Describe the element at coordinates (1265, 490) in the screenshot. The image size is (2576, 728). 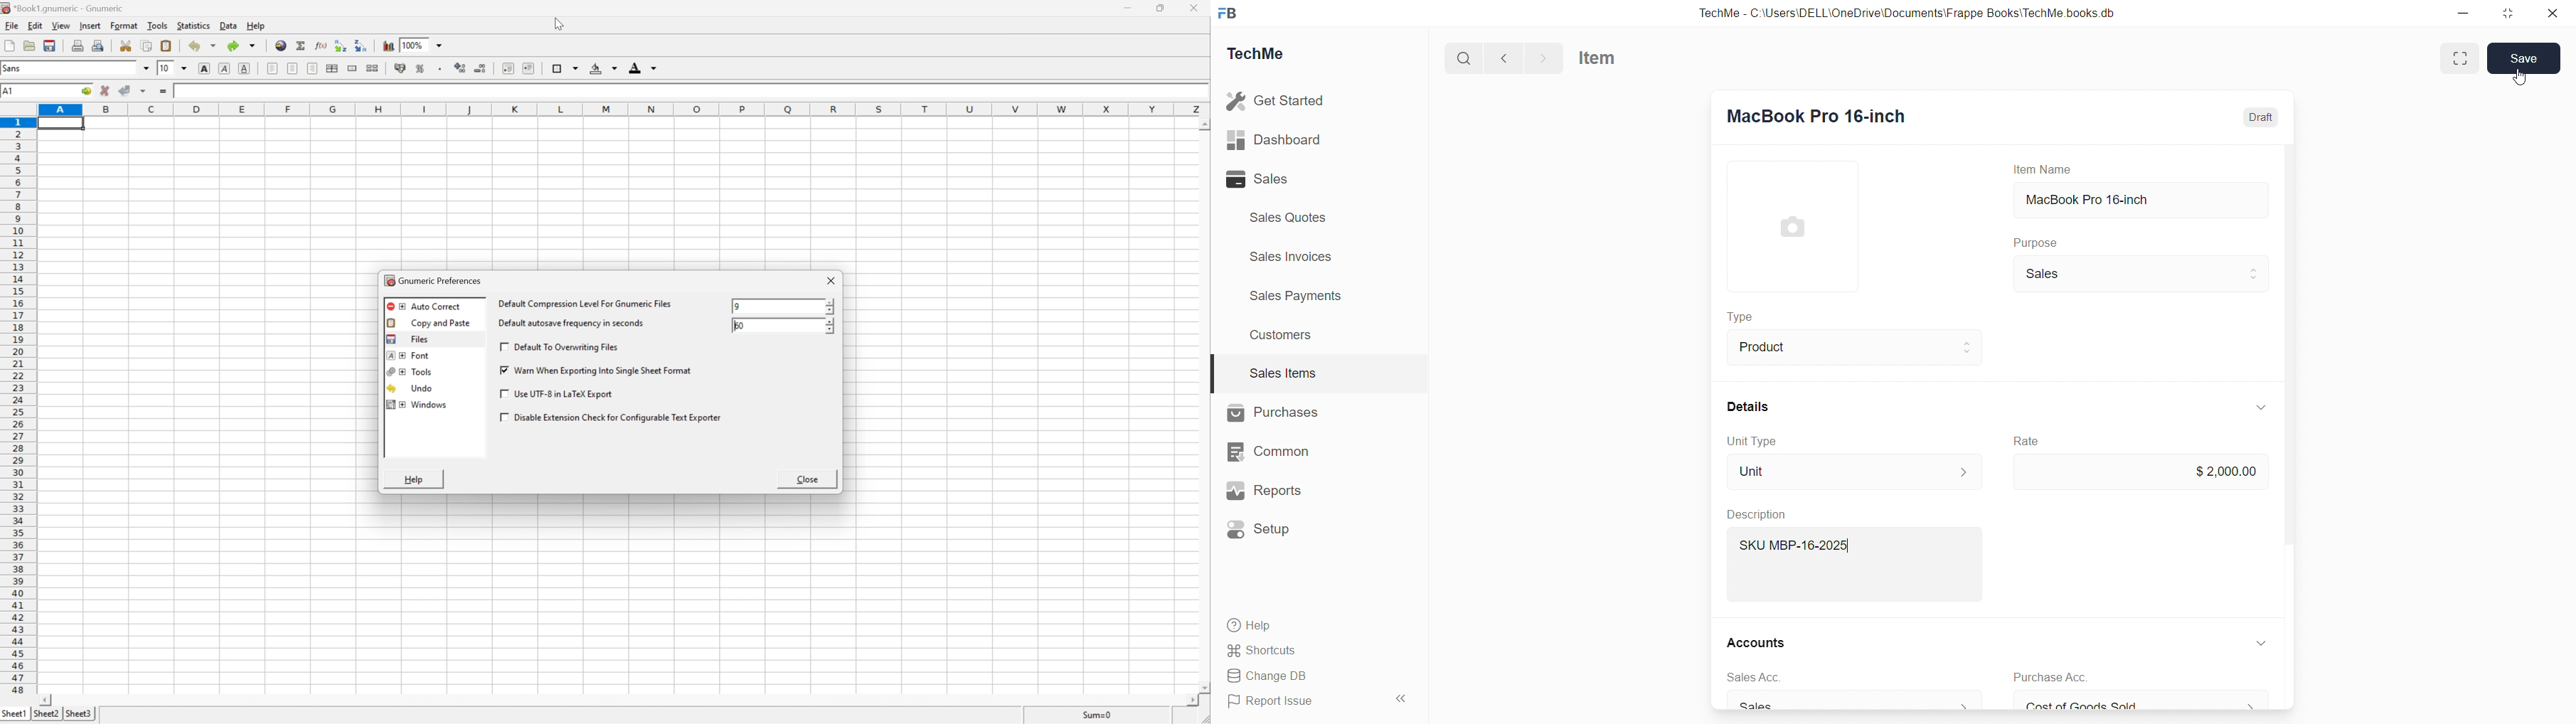
I see `Reports` at that location.